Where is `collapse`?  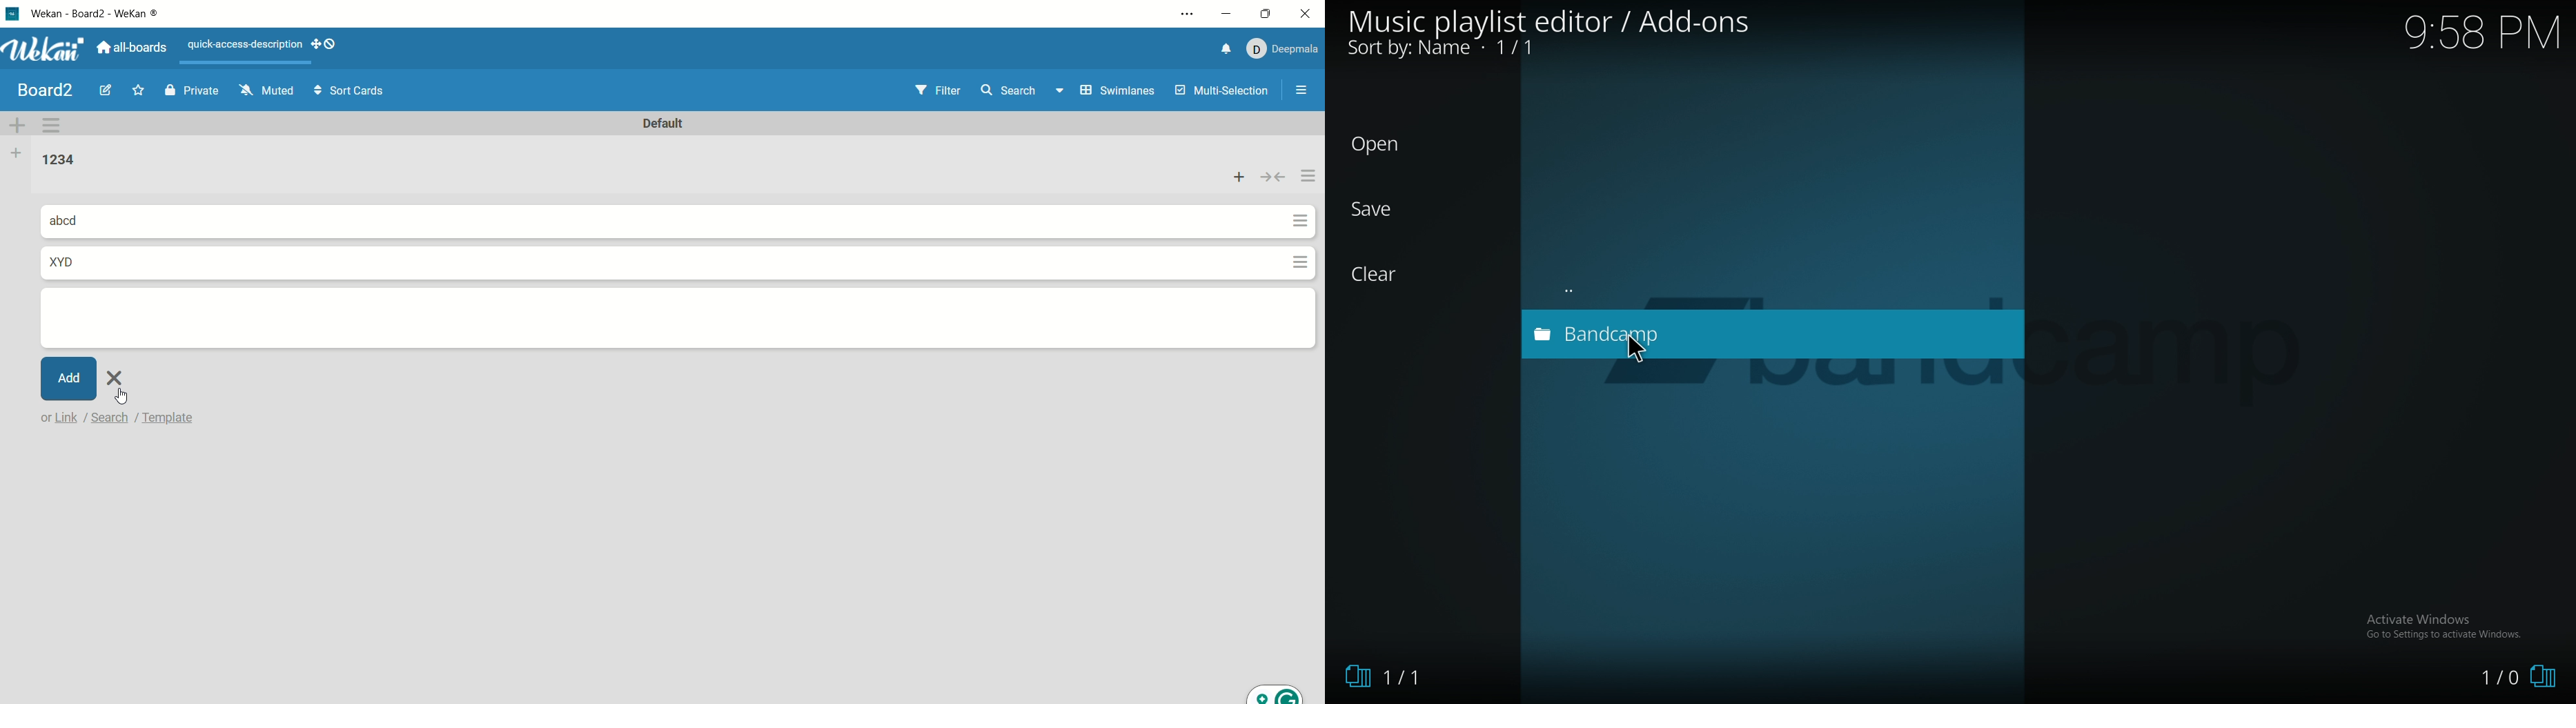
collapse is located at coordinates (1275, 177).